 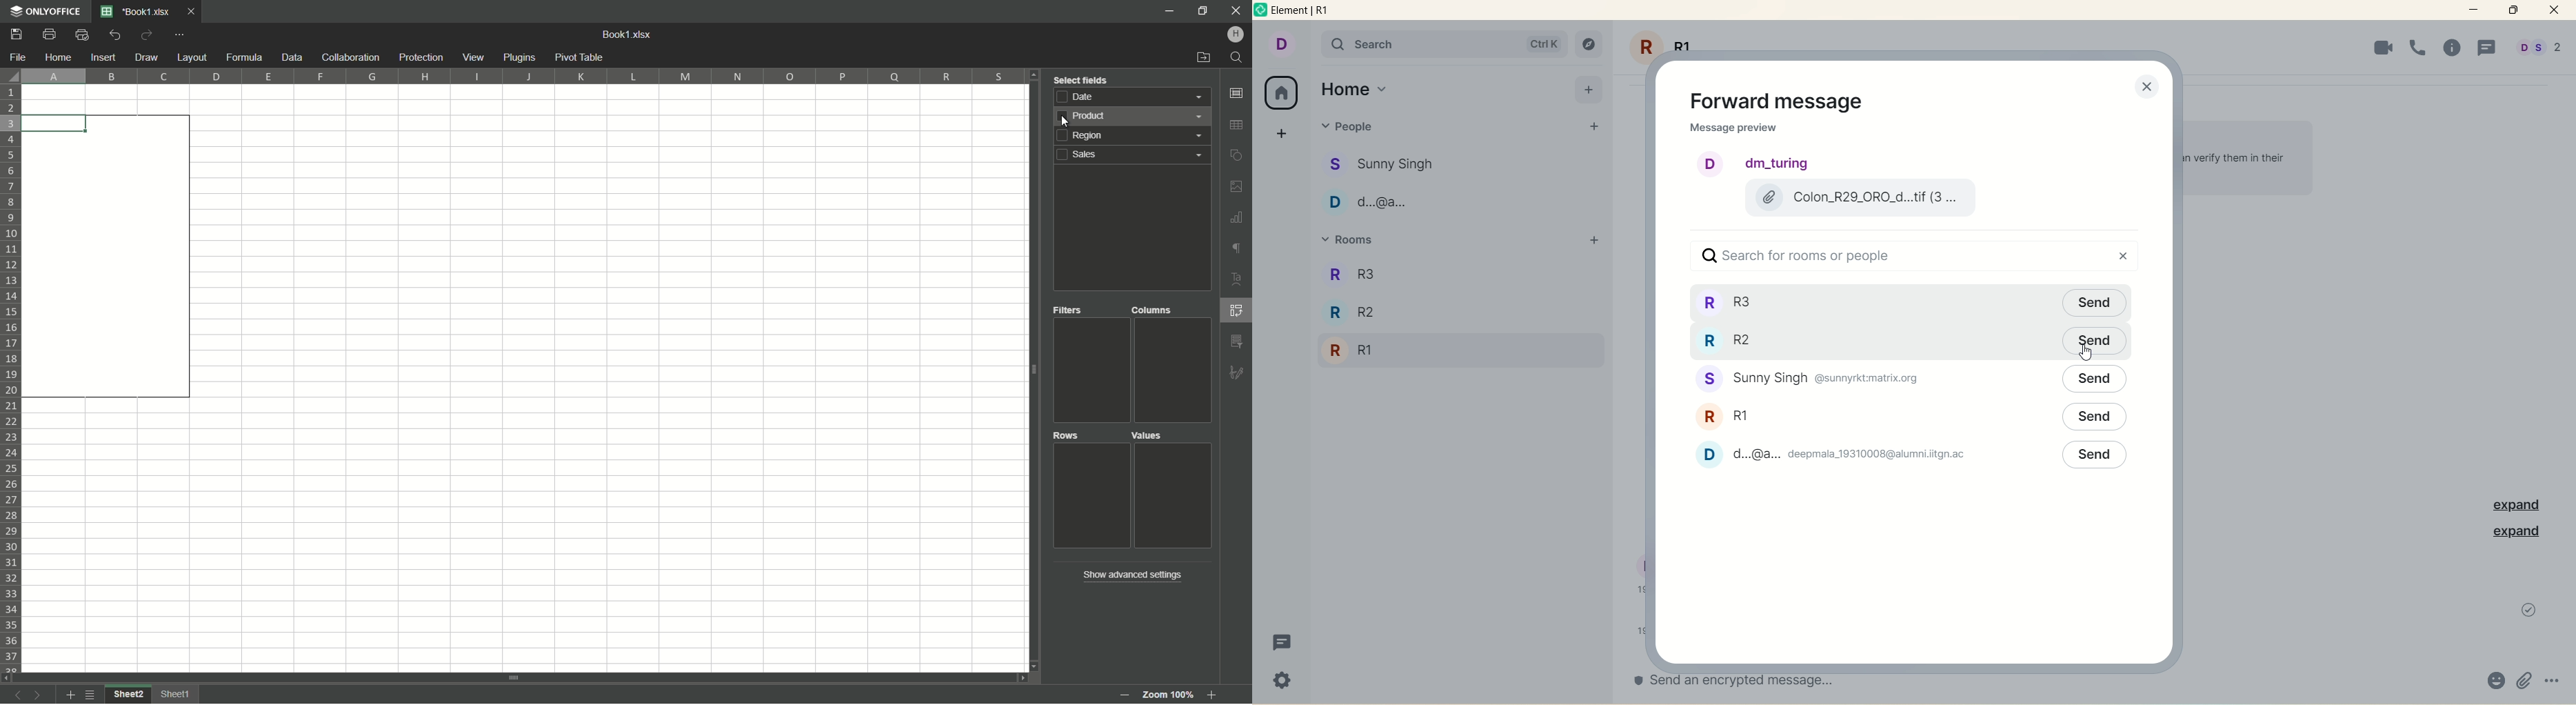 I want to click on customize quick access toolbar, so click(x=181, y=36).